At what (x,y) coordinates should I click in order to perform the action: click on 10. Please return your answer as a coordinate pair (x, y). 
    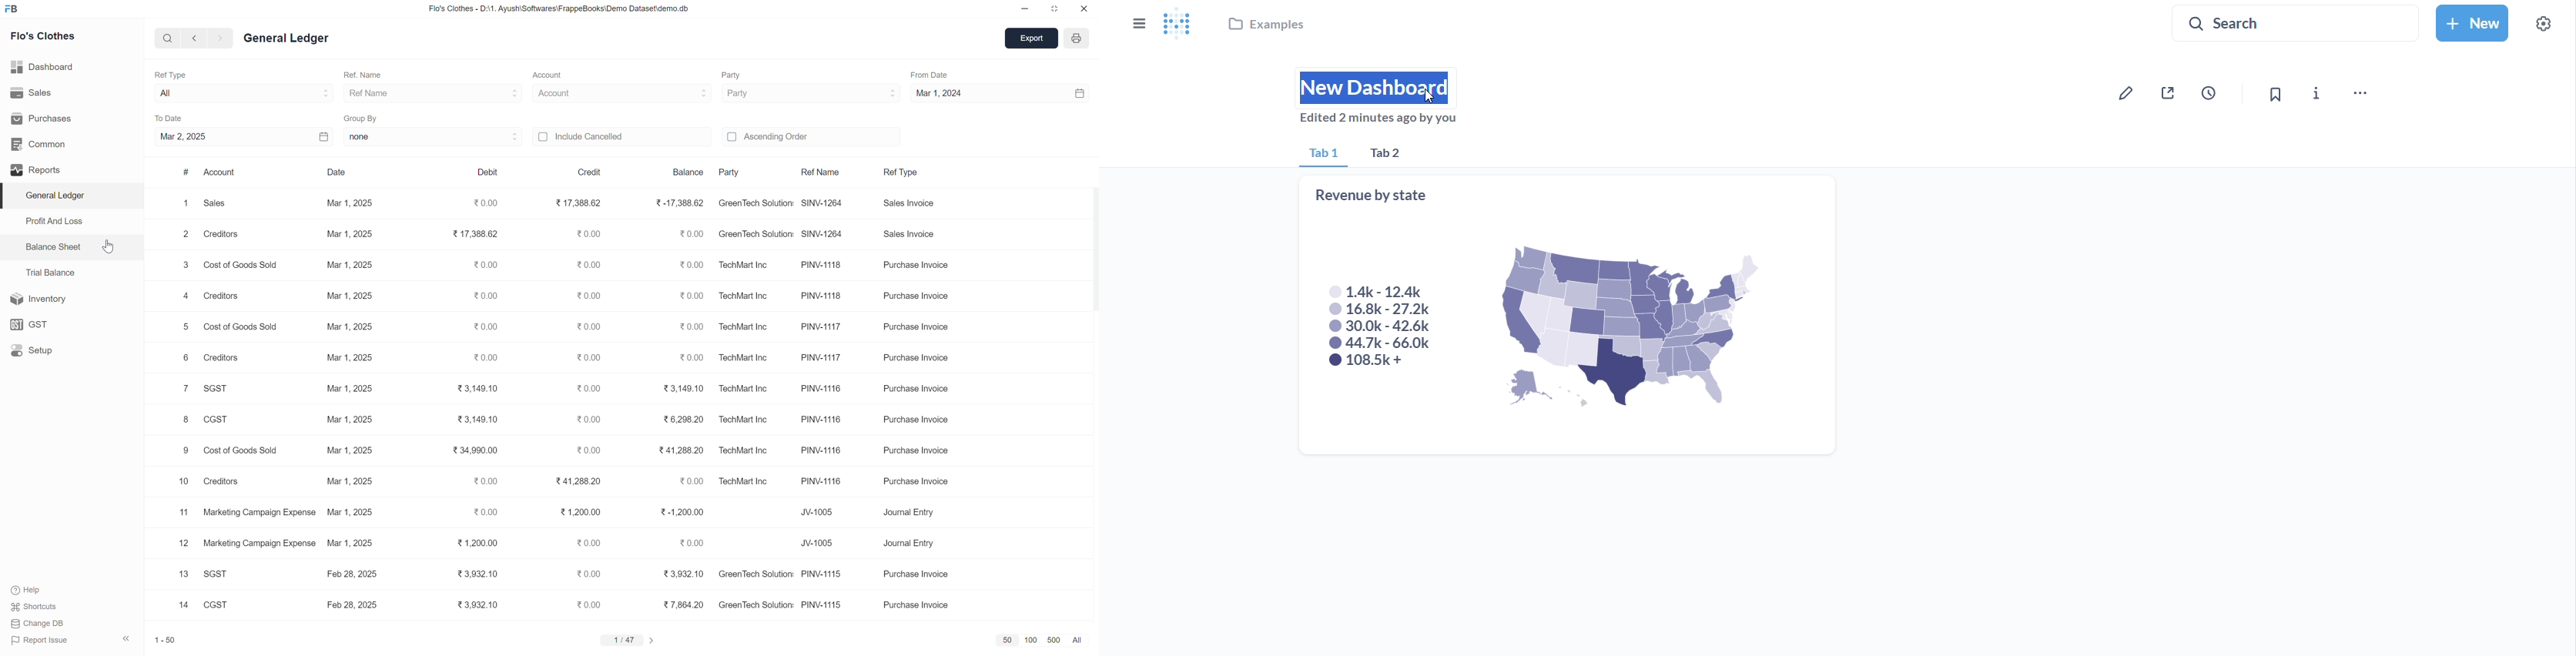
    Looking at the image, I should click on (183, 481).